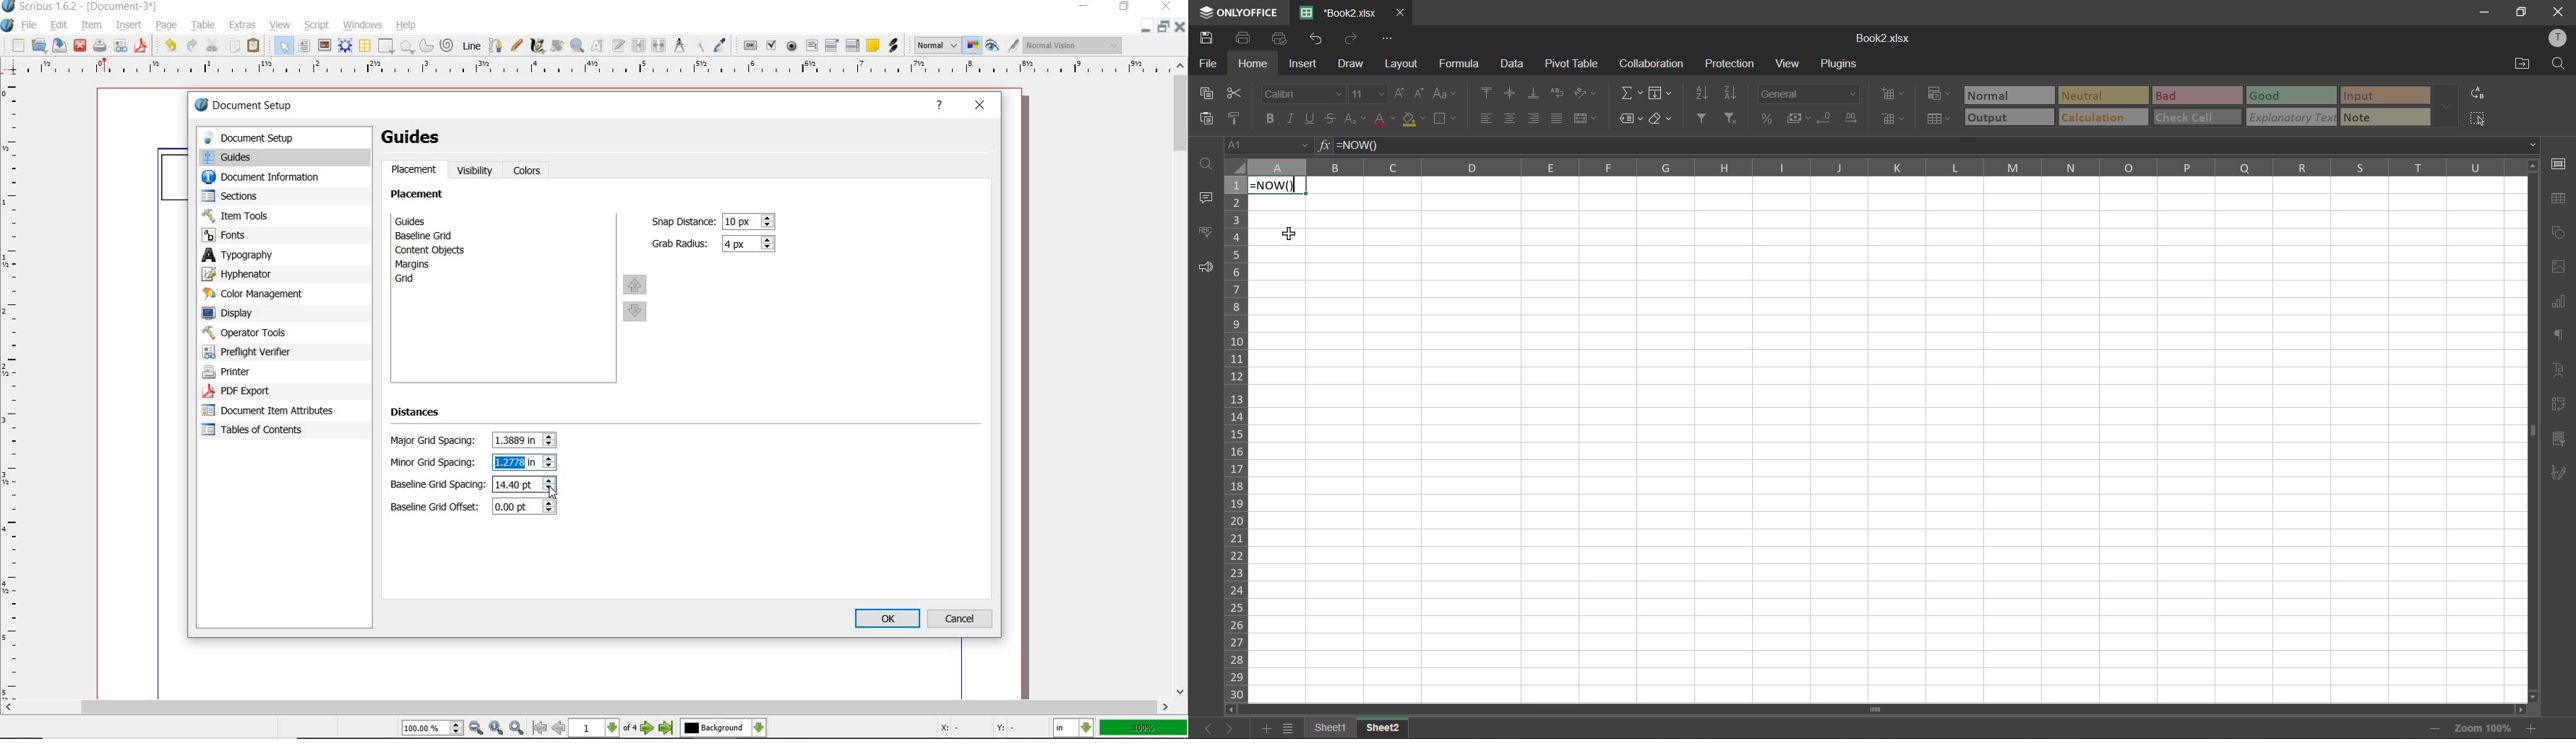 This screenshot has height=756, width=2576. Describe the element at coordinates (539, 46) in the screenshot. I see `calligraphic line` at that location.